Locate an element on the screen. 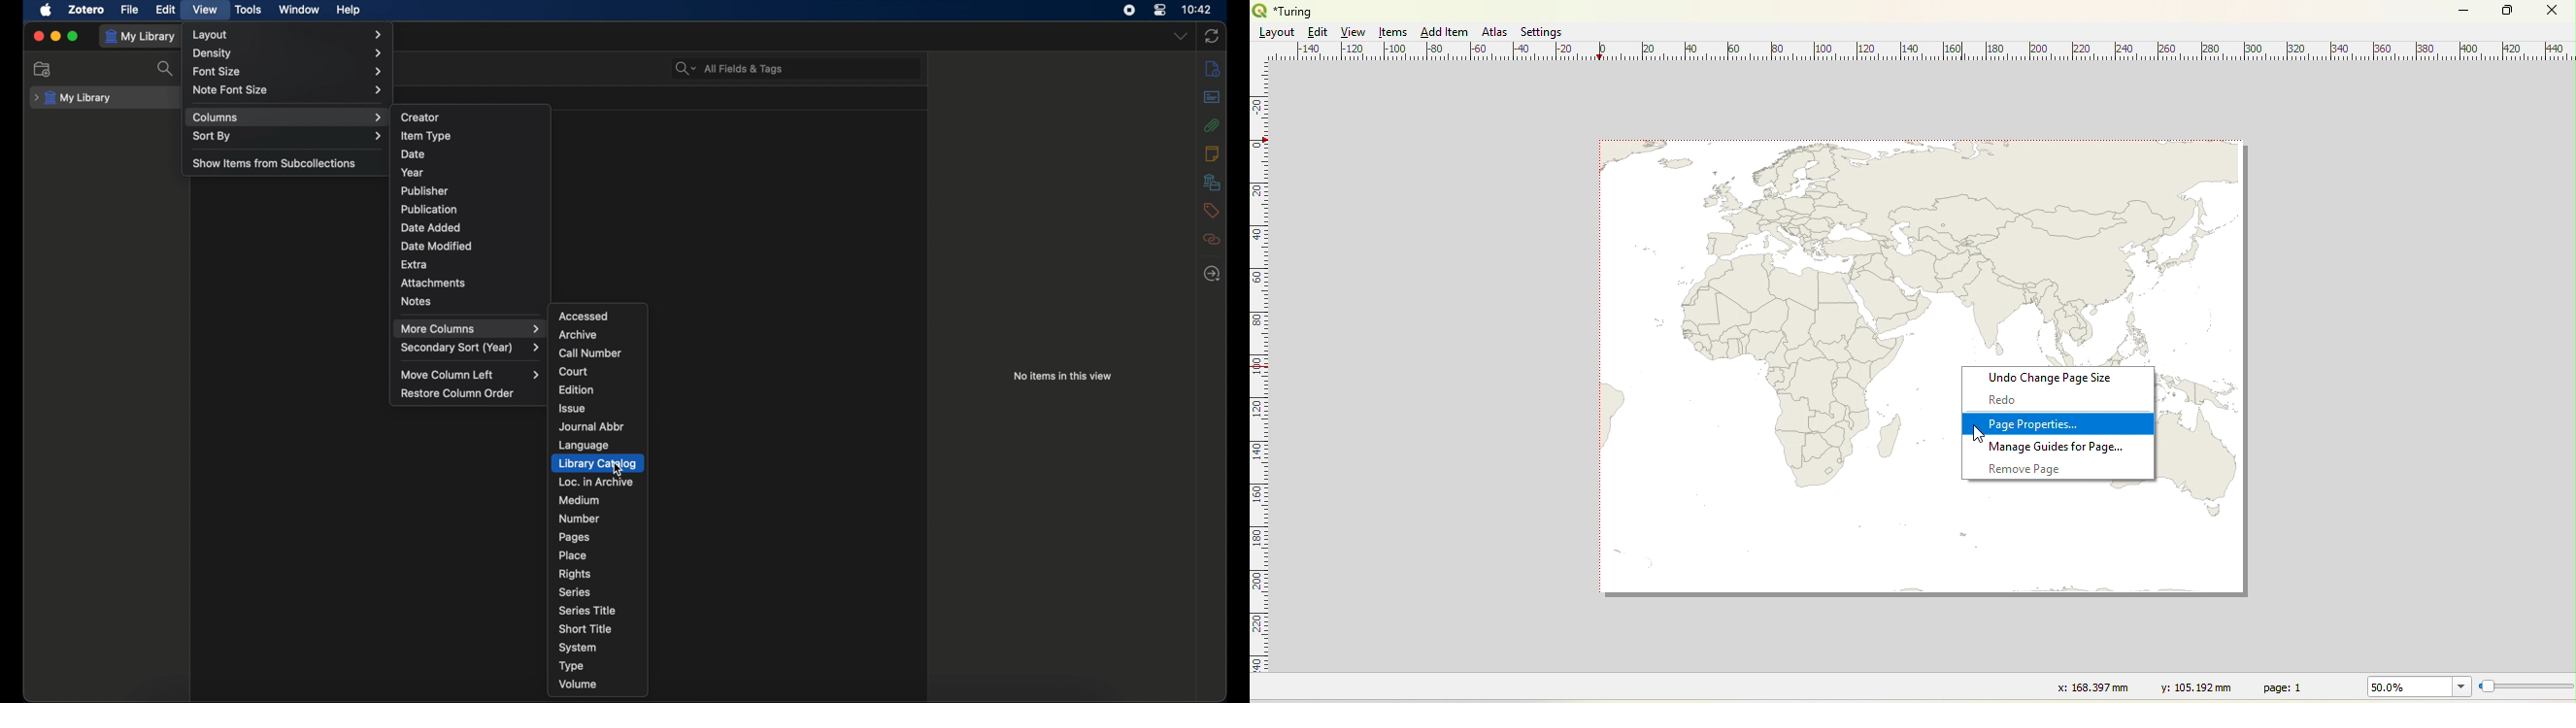 The height and width of the screenshot is (728, 2576). time is located at coordinates (1198, 10).